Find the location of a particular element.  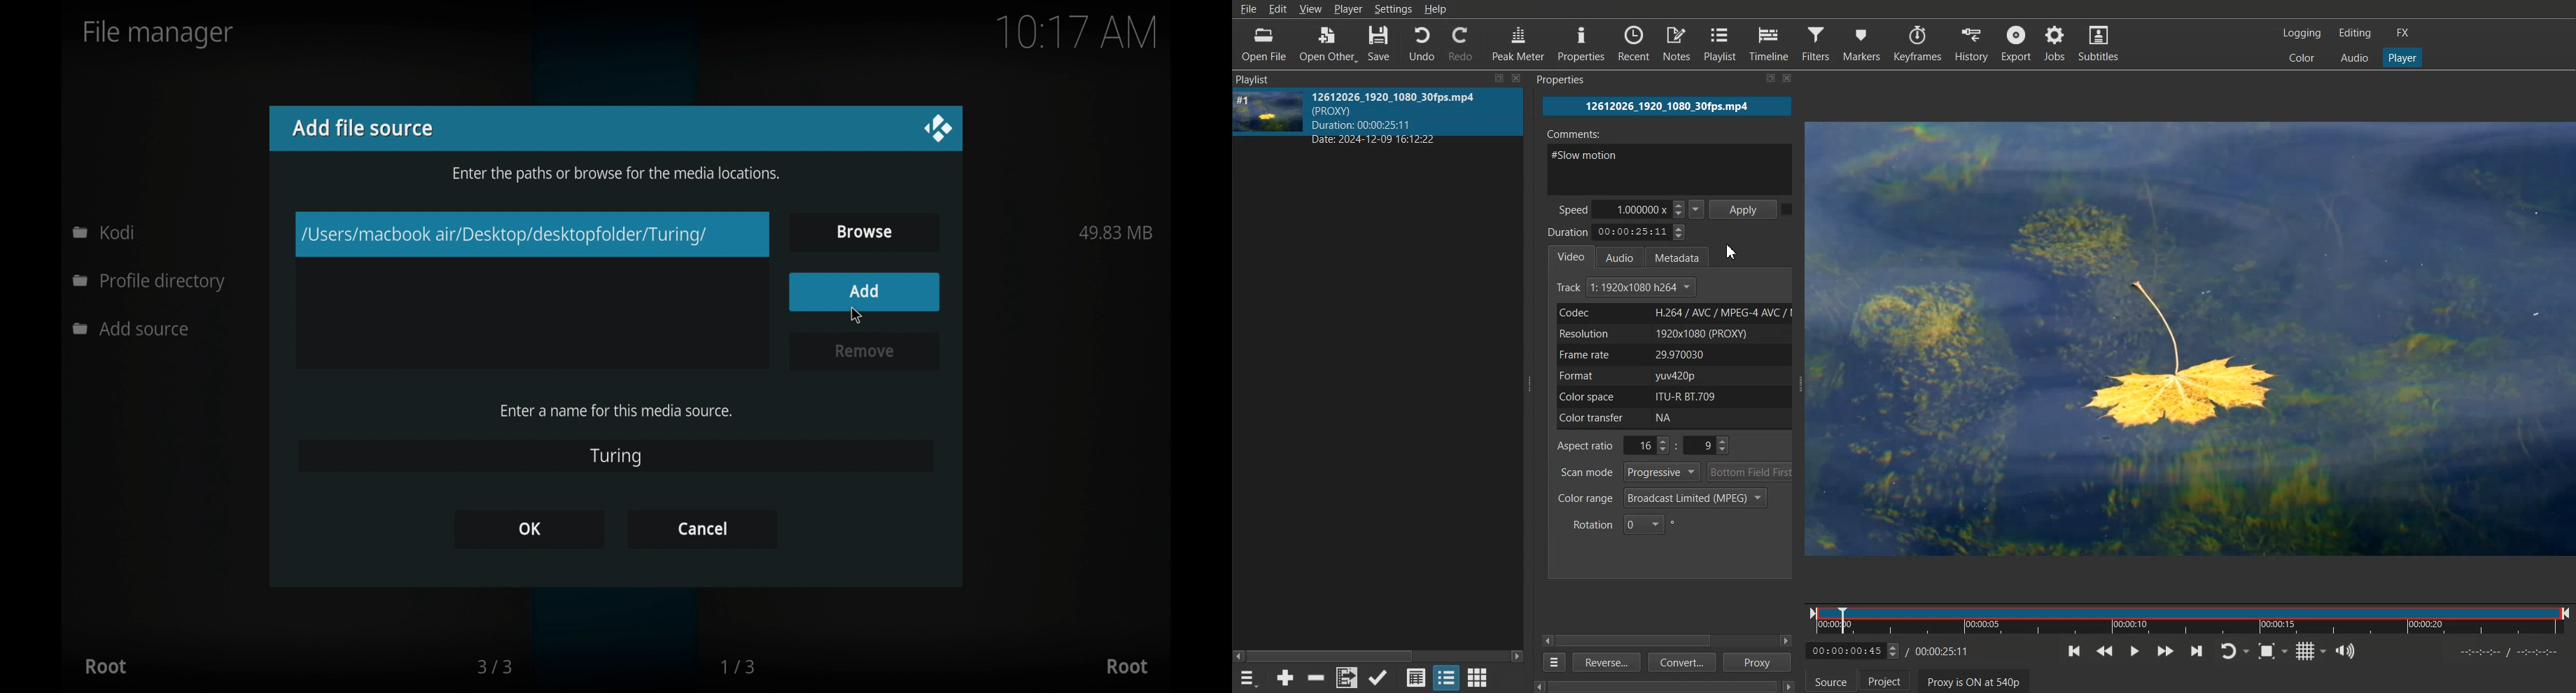

scrollbar is located at coordinates (1378, 651).